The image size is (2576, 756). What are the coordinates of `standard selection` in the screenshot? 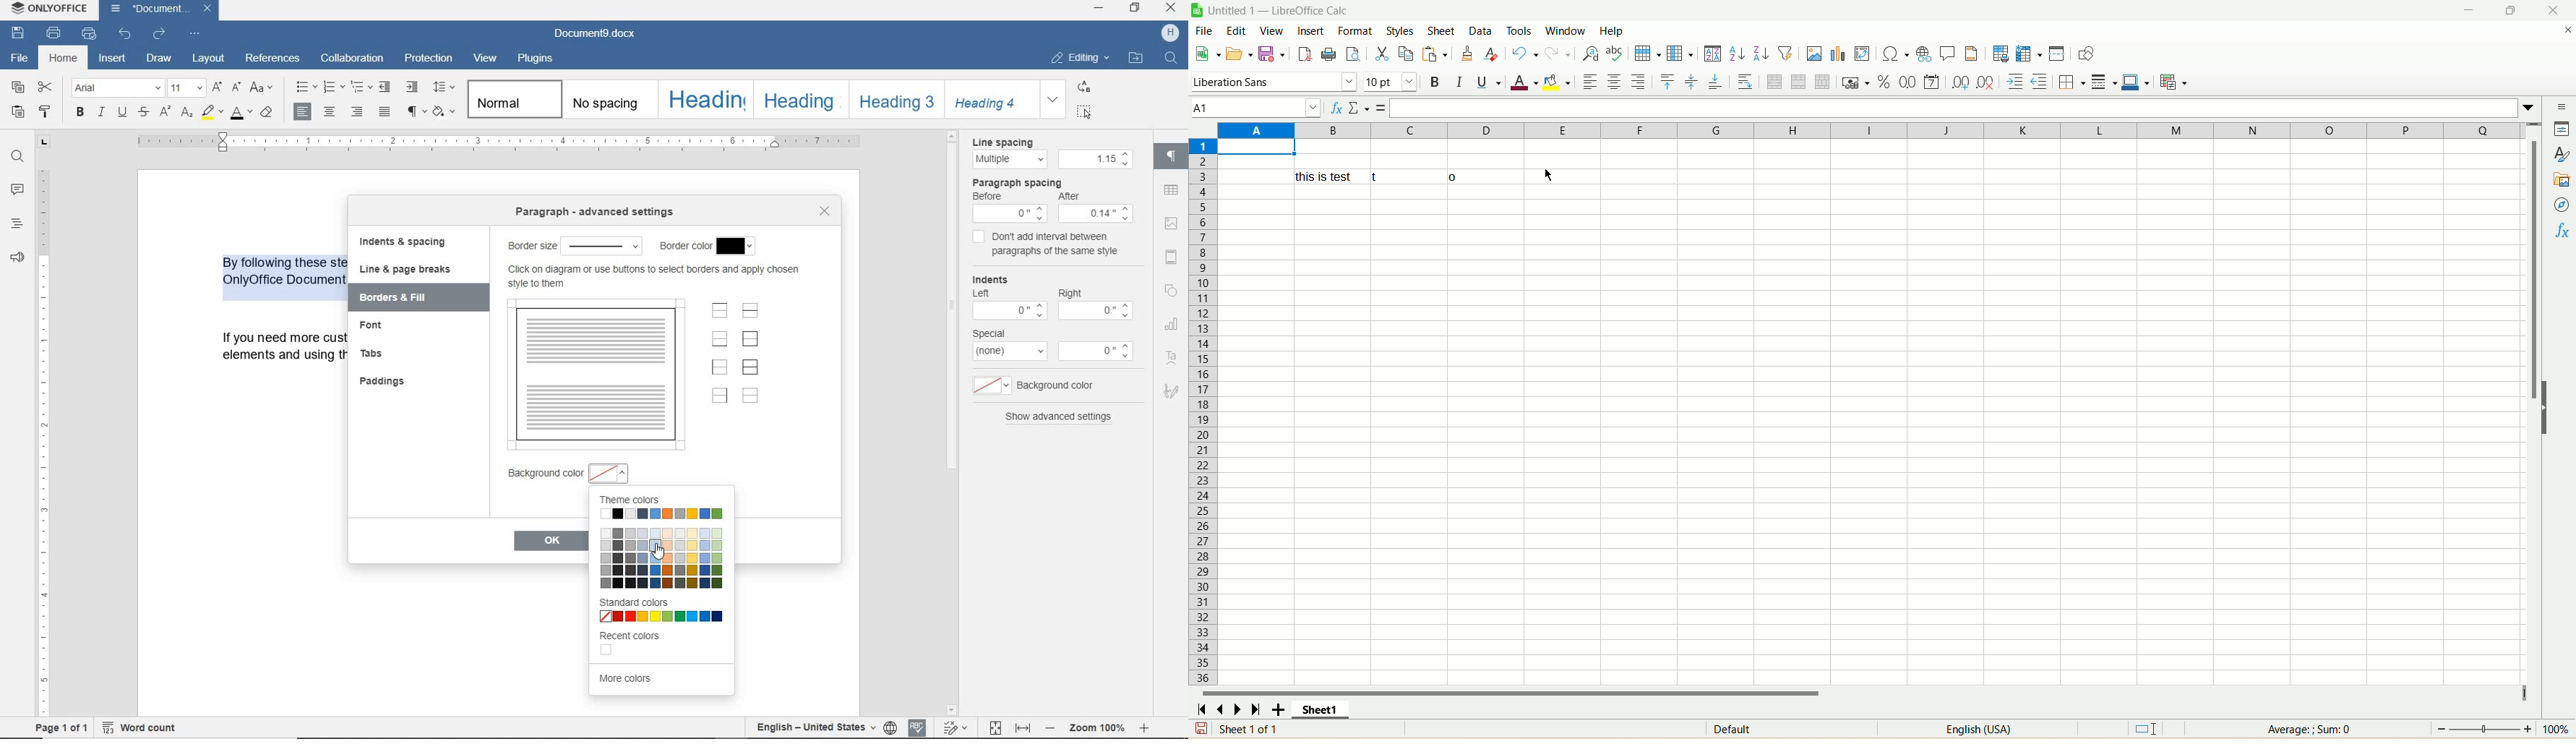 It's located at (2158, 727).